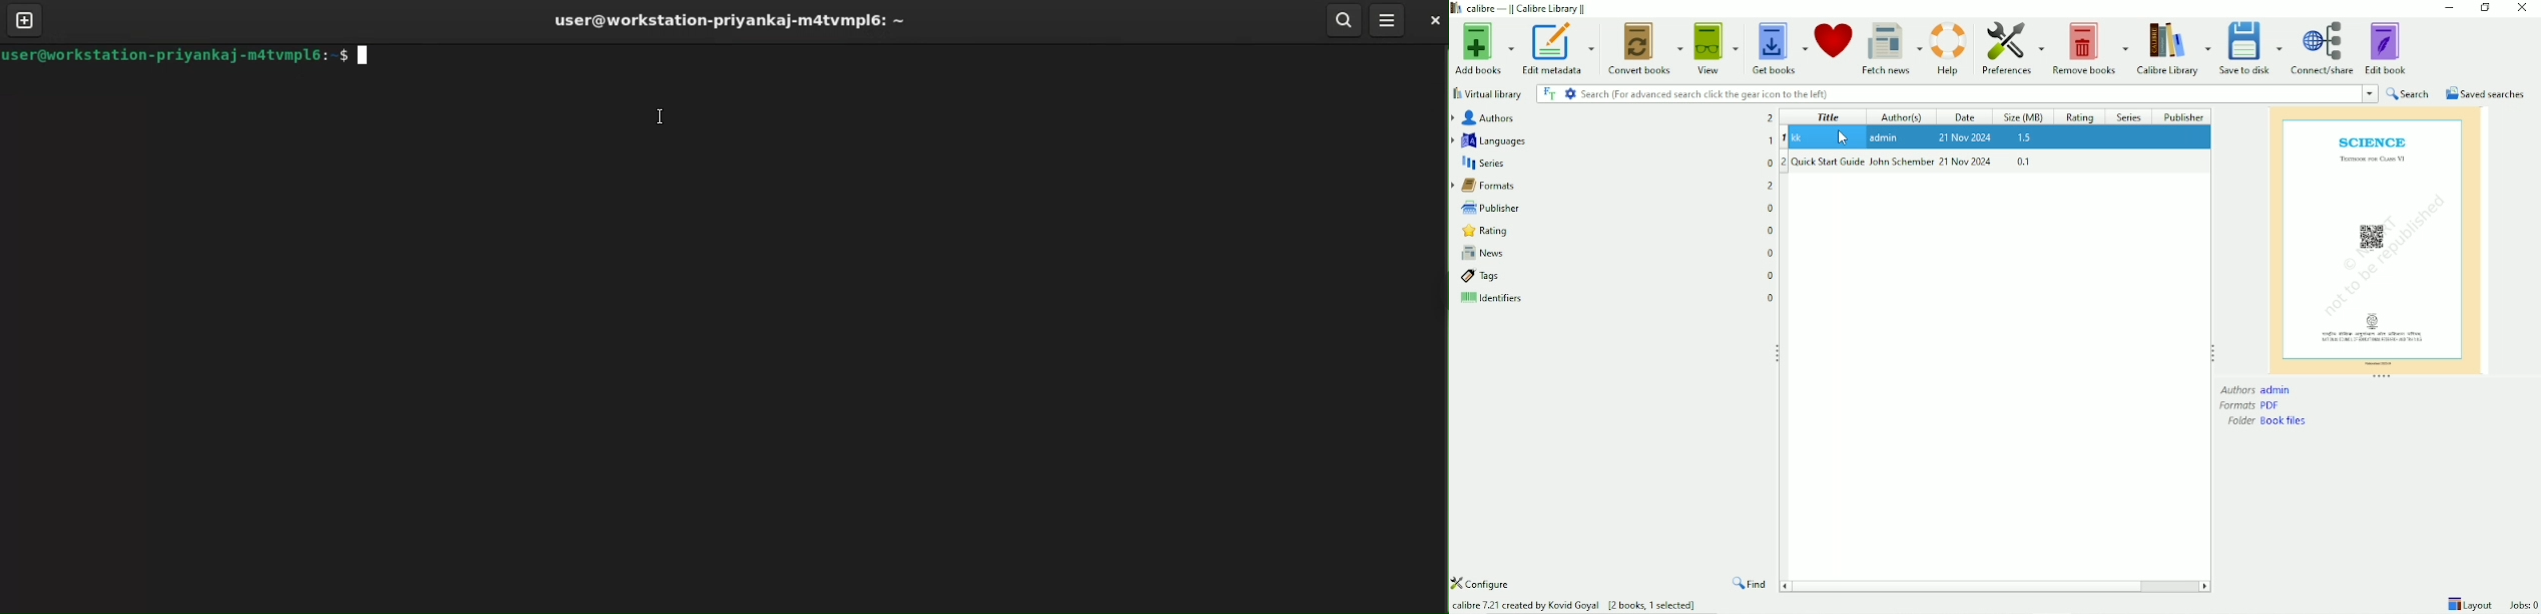  Describe the element at coordinates (2184, 116) in the screenshot. I see `Publisher` at that location.